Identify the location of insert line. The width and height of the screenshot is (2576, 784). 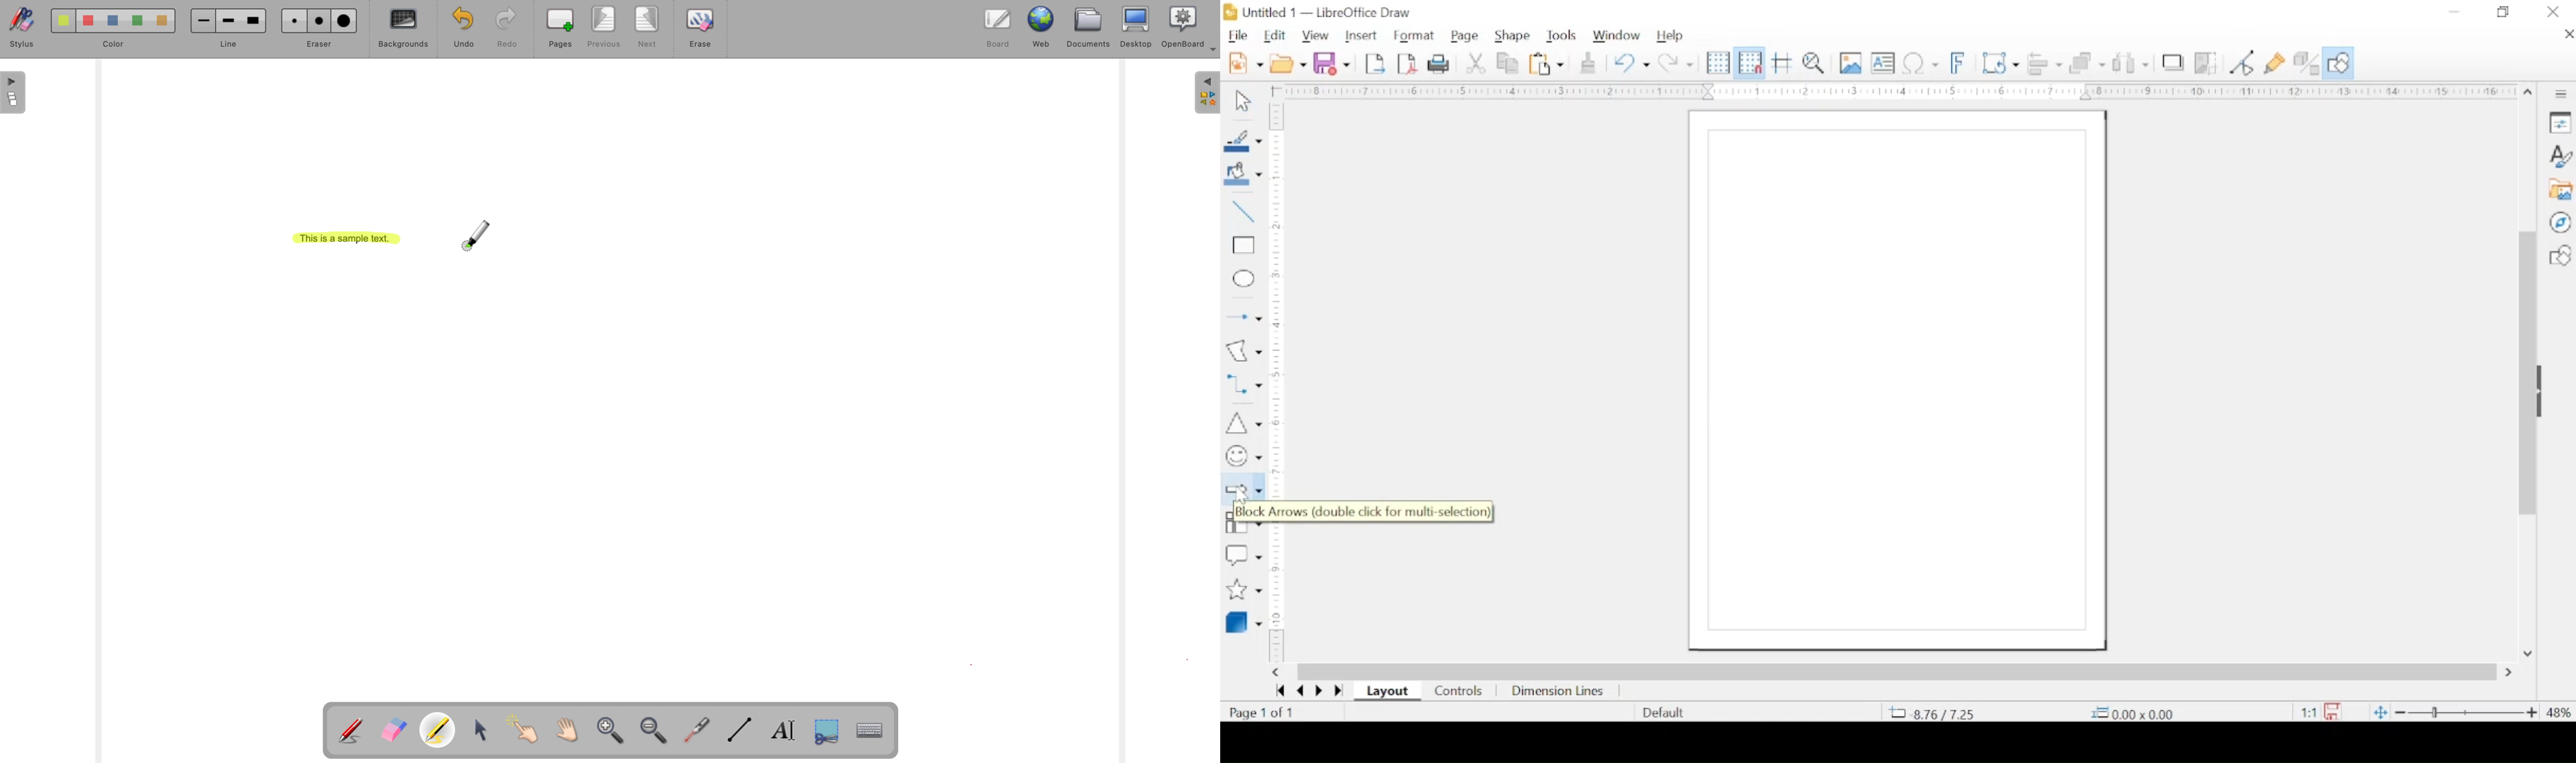
(1244, 211).